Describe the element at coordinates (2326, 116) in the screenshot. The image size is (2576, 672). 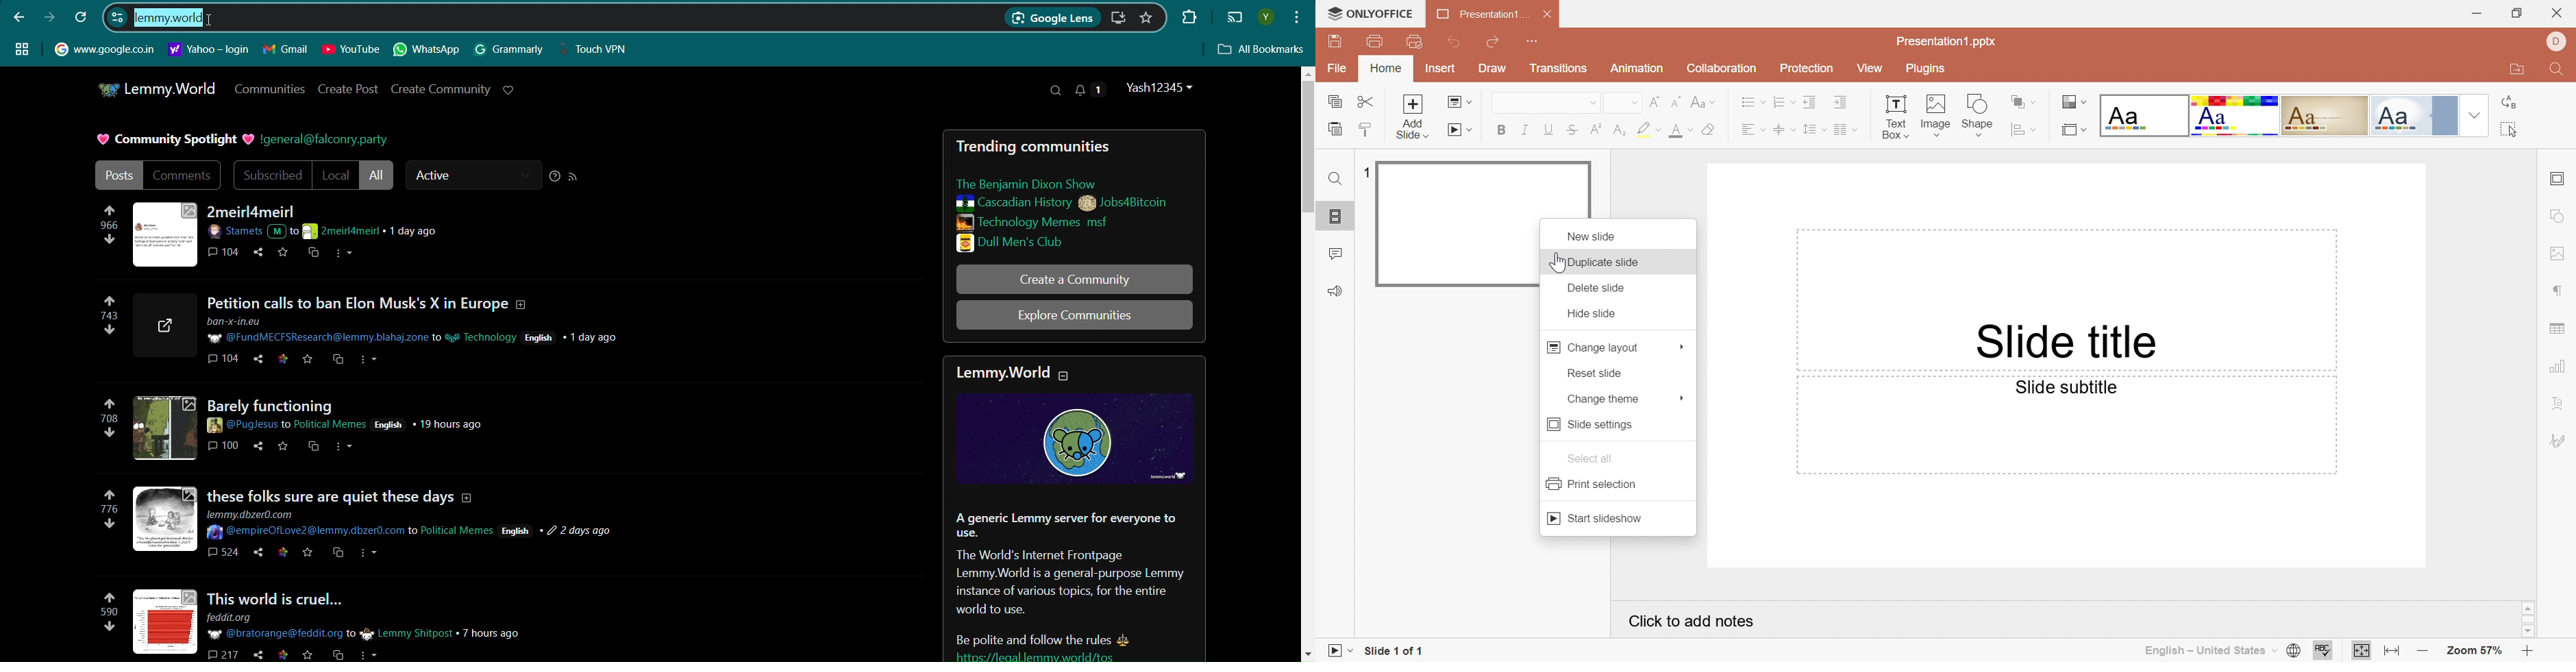
I see `Classic` at that location.